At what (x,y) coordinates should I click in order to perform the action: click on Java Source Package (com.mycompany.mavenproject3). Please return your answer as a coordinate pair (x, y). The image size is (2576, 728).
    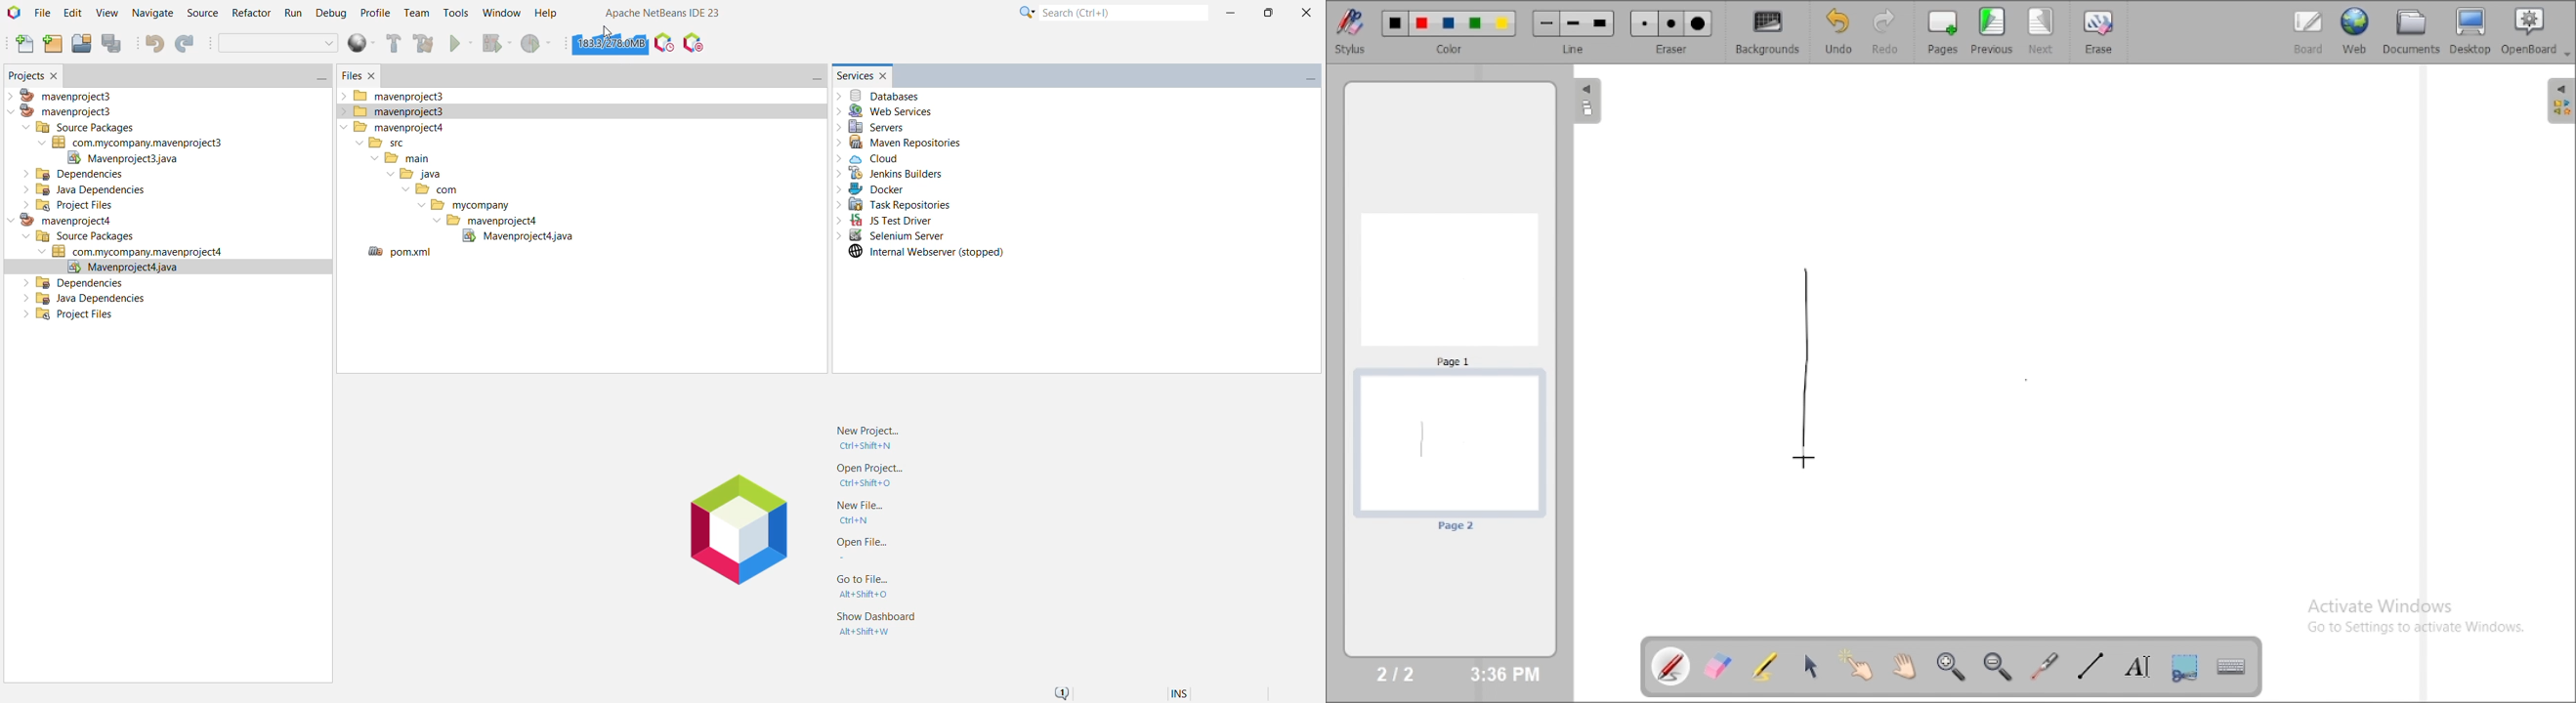
    Looking at the image, I should click on (142, 143).